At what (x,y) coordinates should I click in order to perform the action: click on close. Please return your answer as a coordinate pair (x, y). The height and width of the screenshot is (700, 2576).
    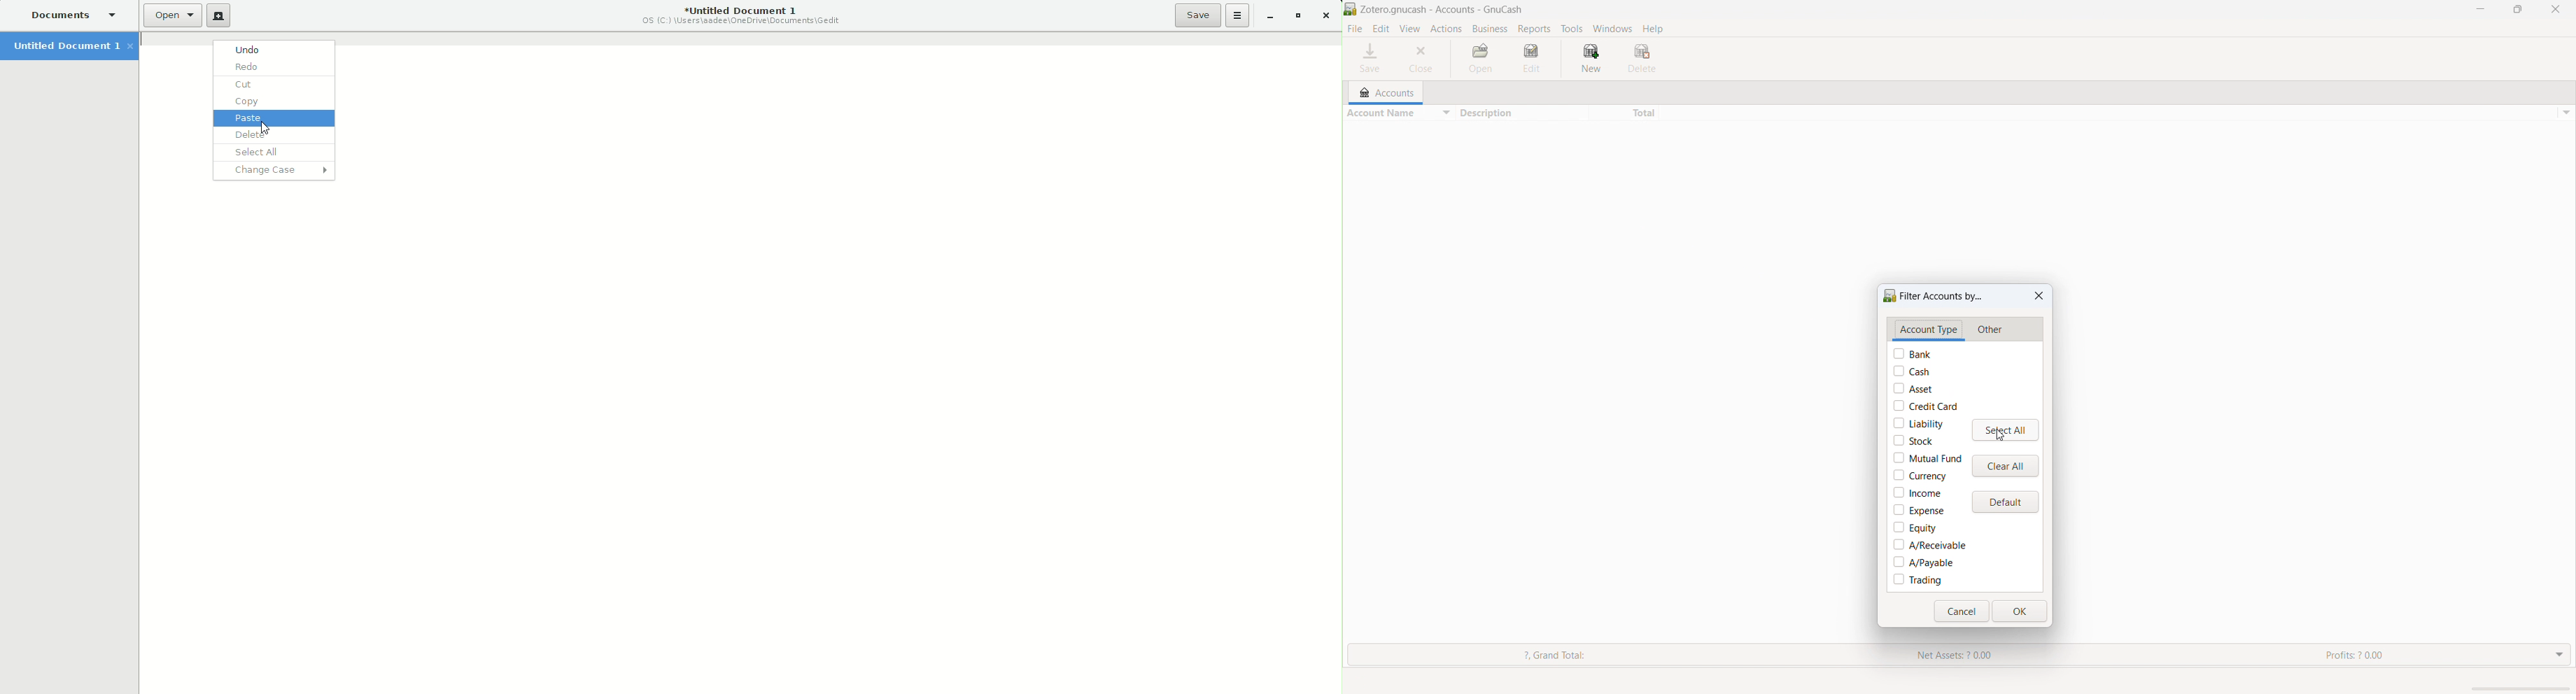
    Looking at the image, I should click on (2040, 296).